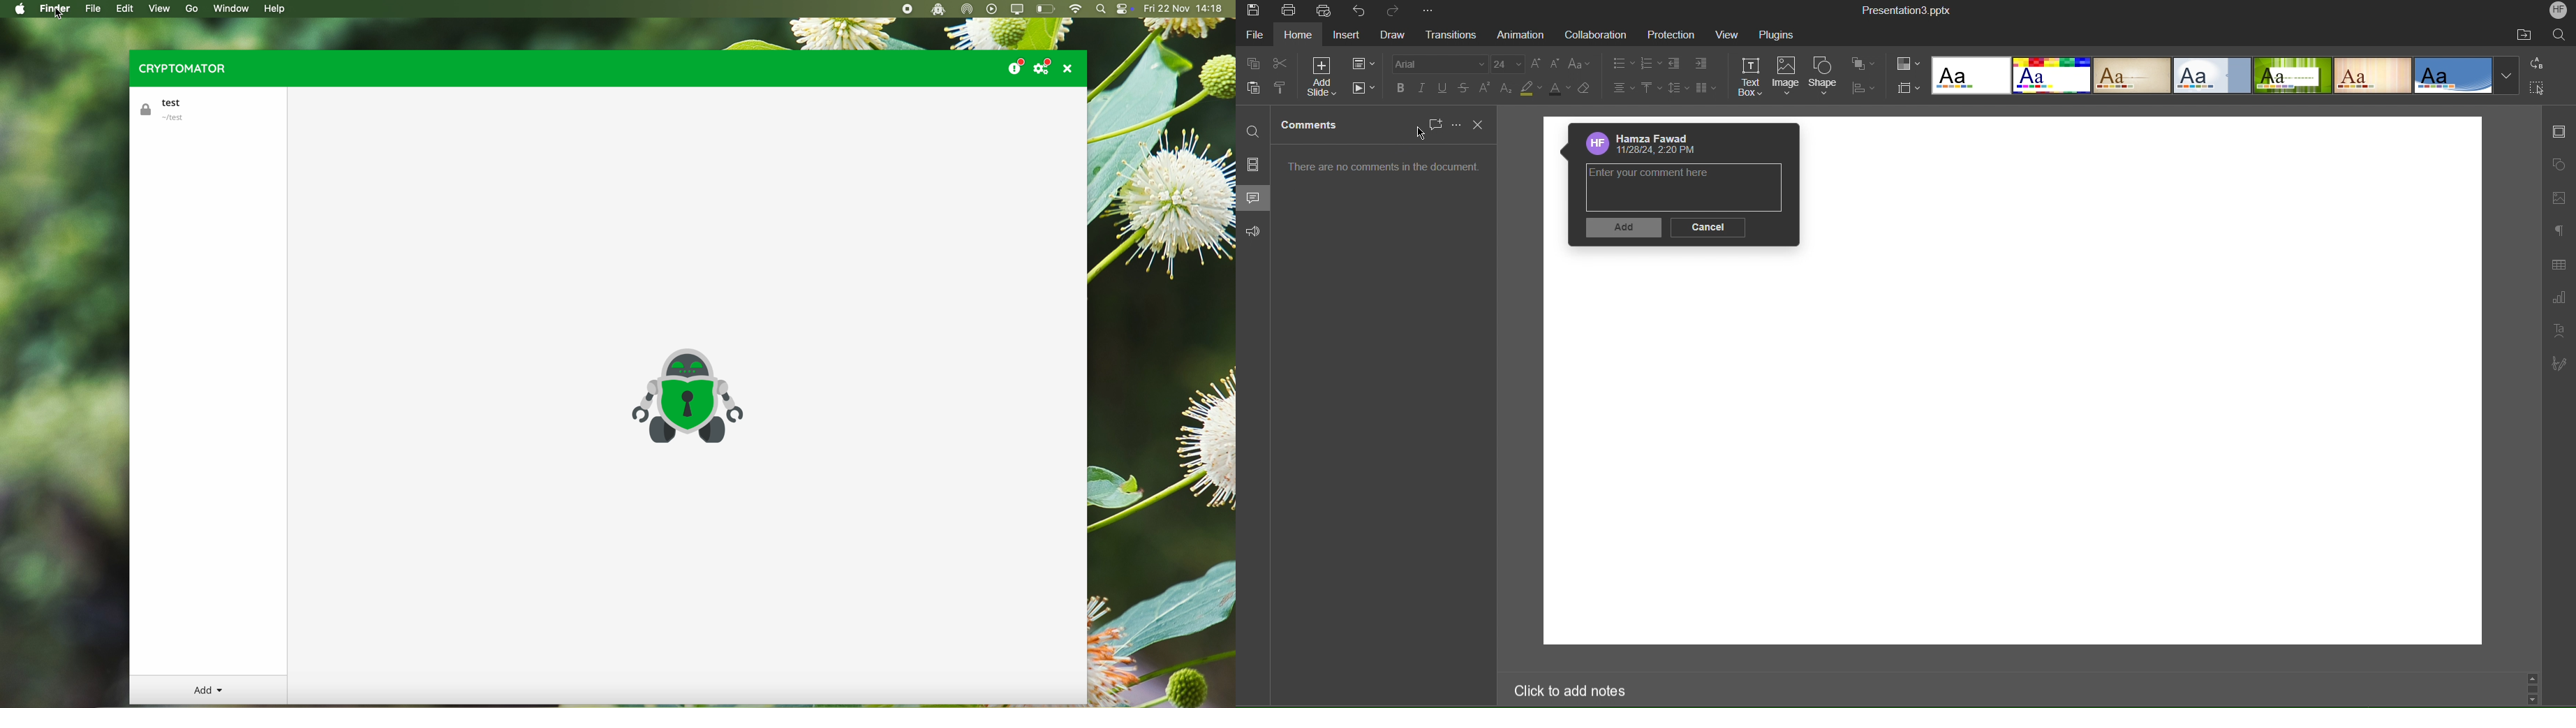  Describe the element at coordinates (2558, 365) in the screenshot. I see `Signature` at that location.